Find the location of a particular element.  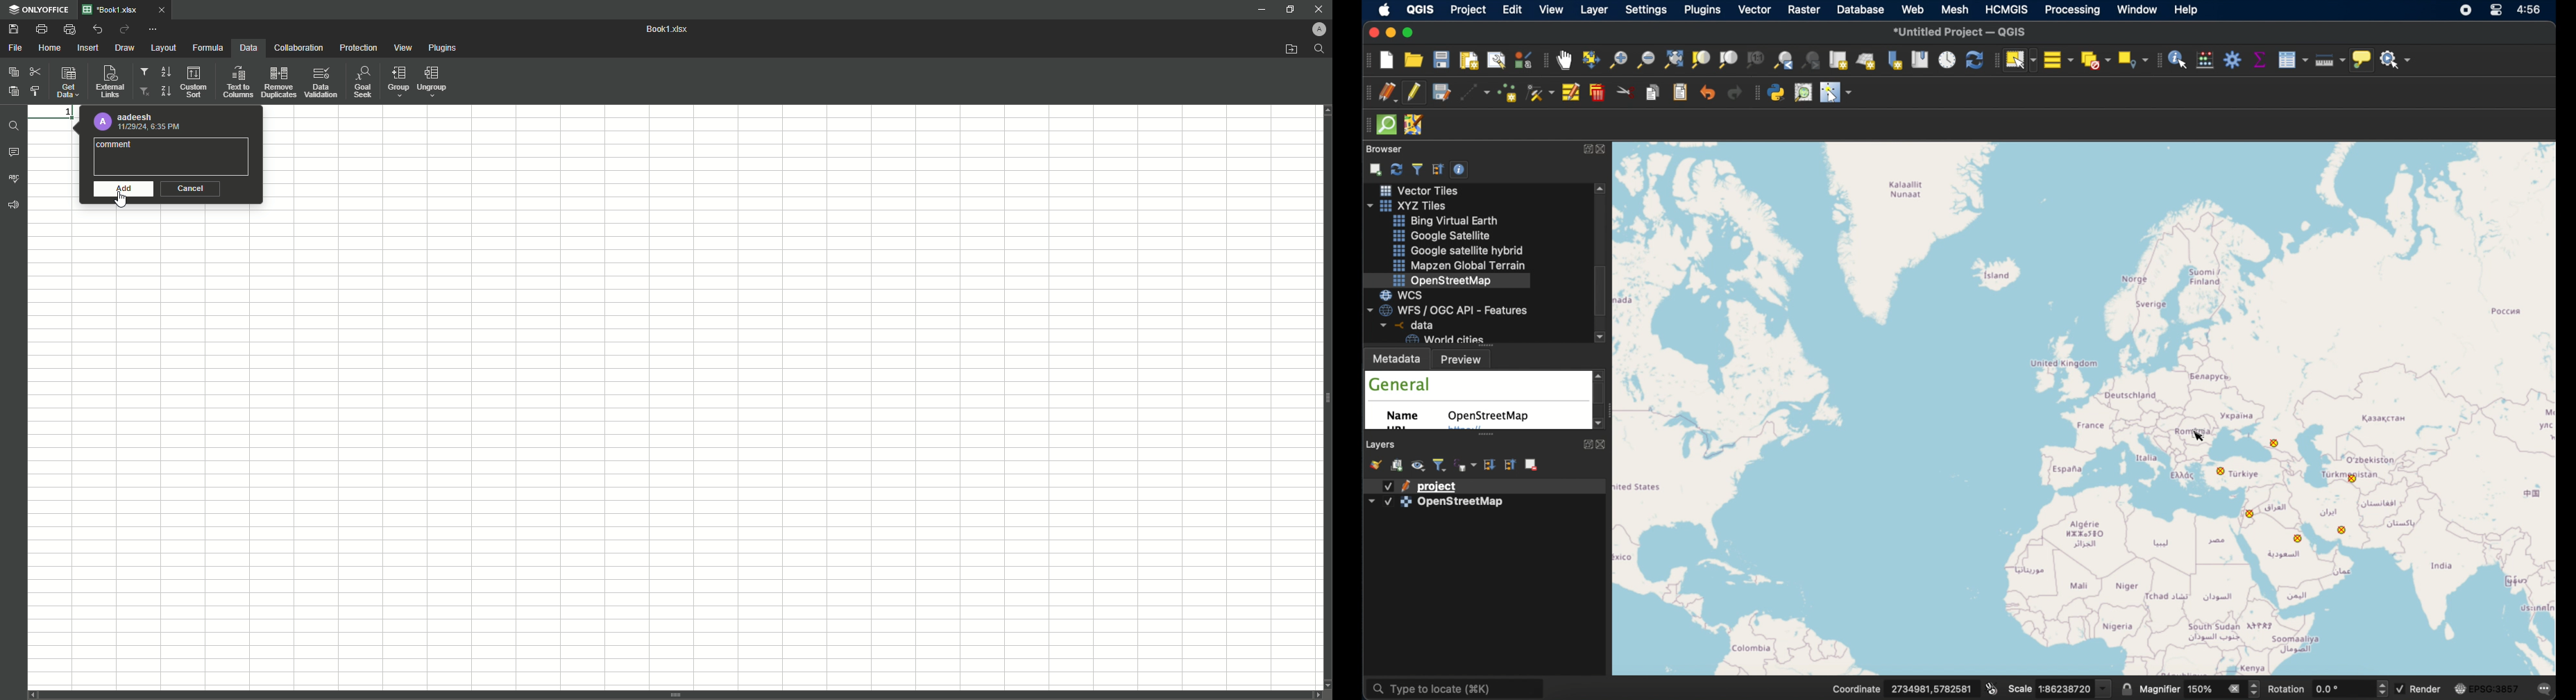

manage map themes is located at coordinates (1420, 467).